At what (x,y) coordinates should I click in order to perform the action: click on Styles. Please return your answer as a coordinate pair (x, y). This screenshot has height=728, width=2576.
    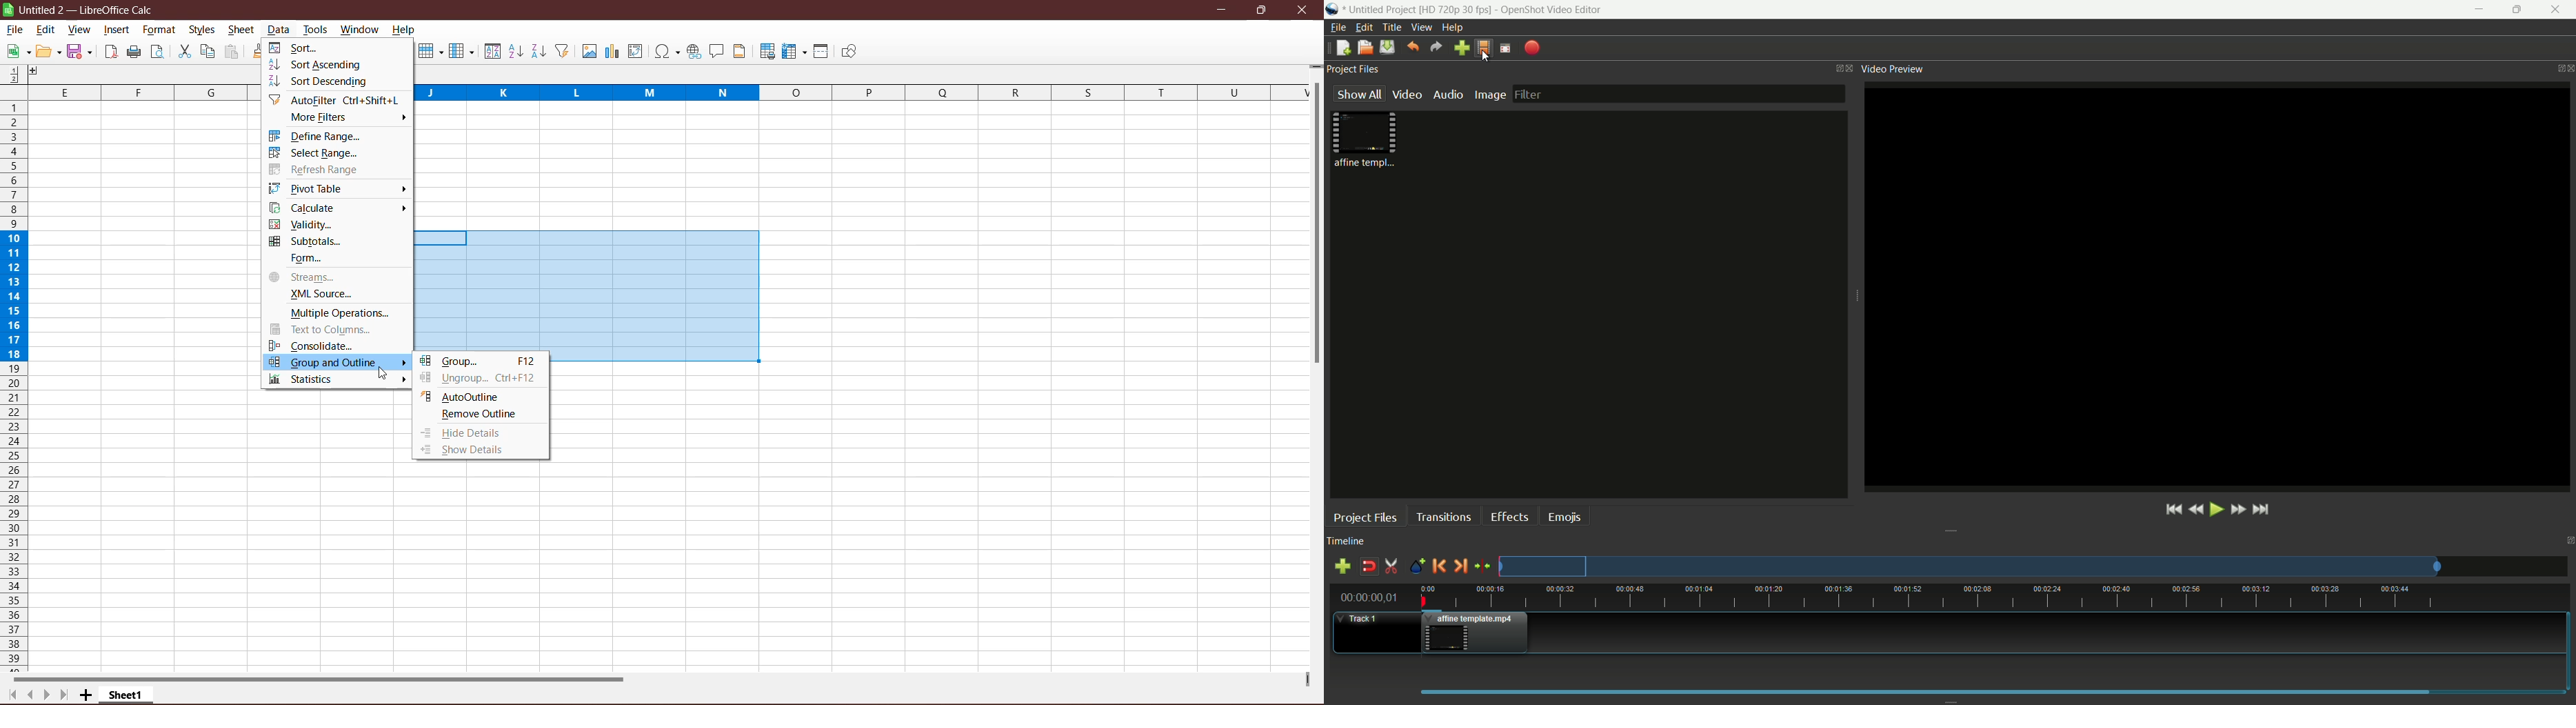
    Looking at the image, I should click on (203, 30).